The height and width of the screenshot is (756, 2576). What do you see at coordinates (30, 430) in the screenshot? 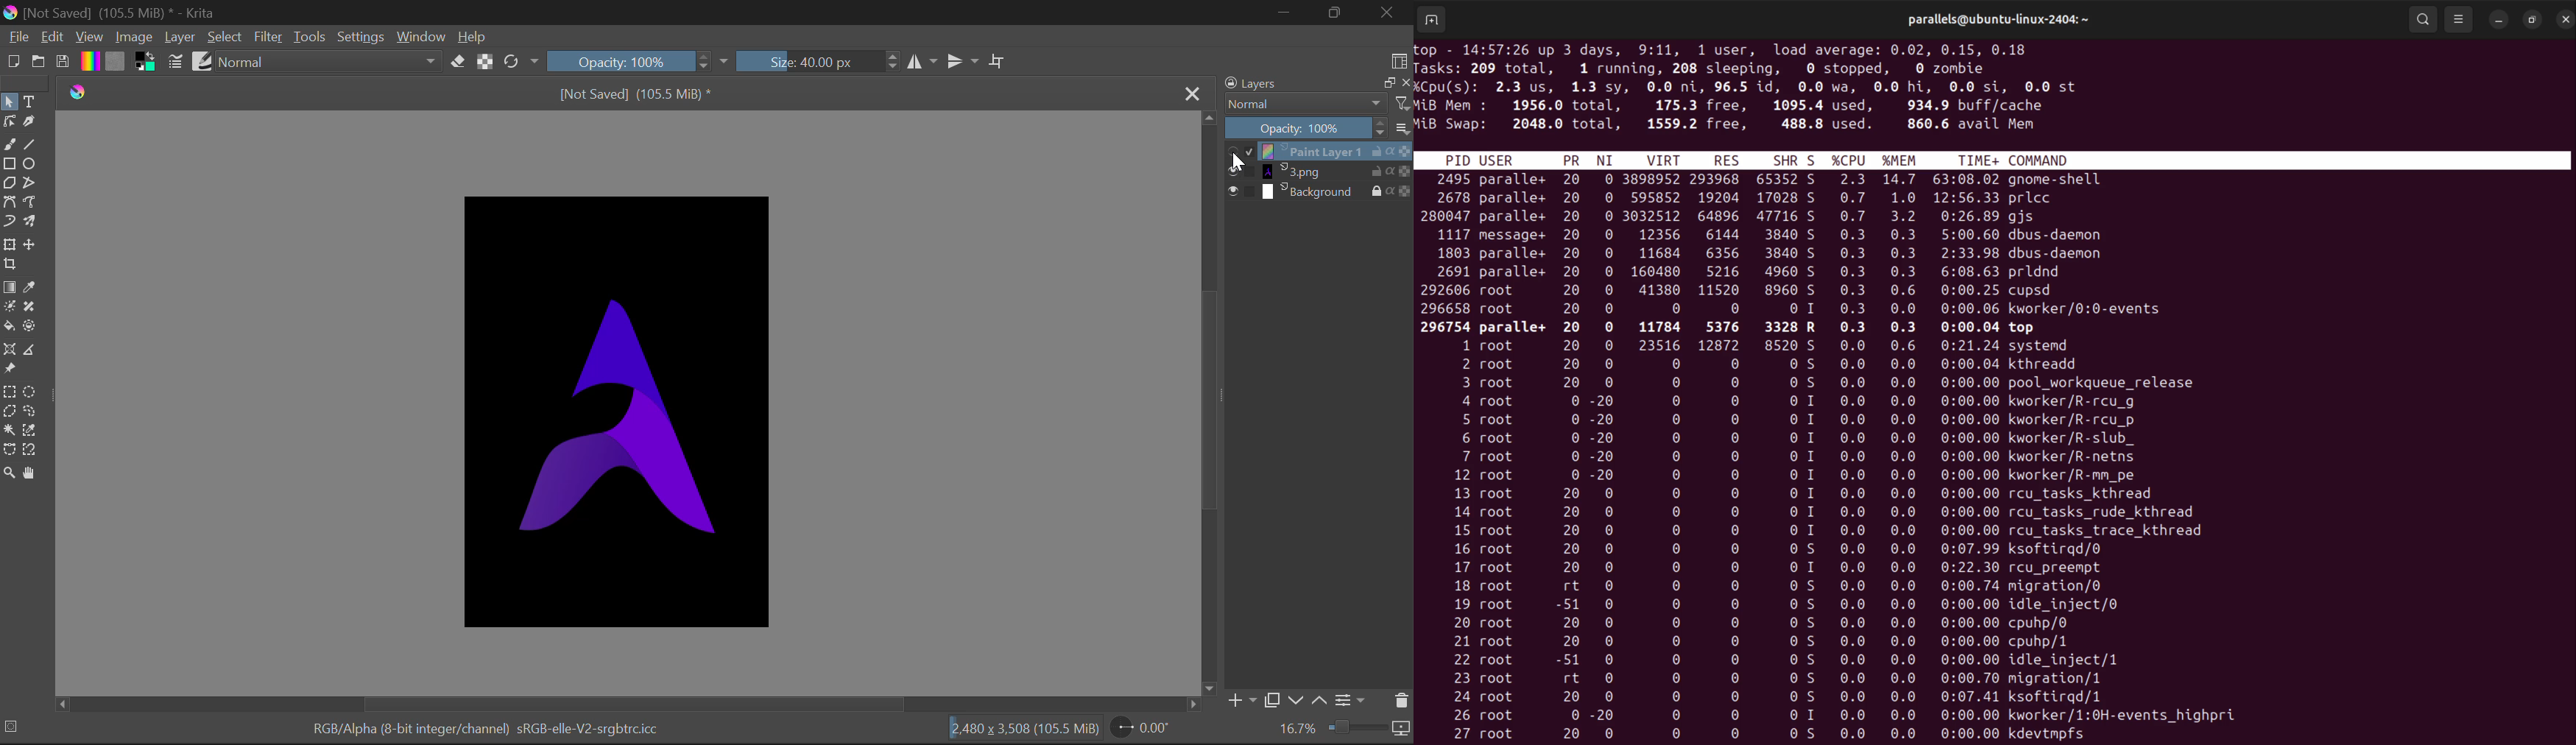
I see `Similar Color Selection` at bounding box center [30, 430].